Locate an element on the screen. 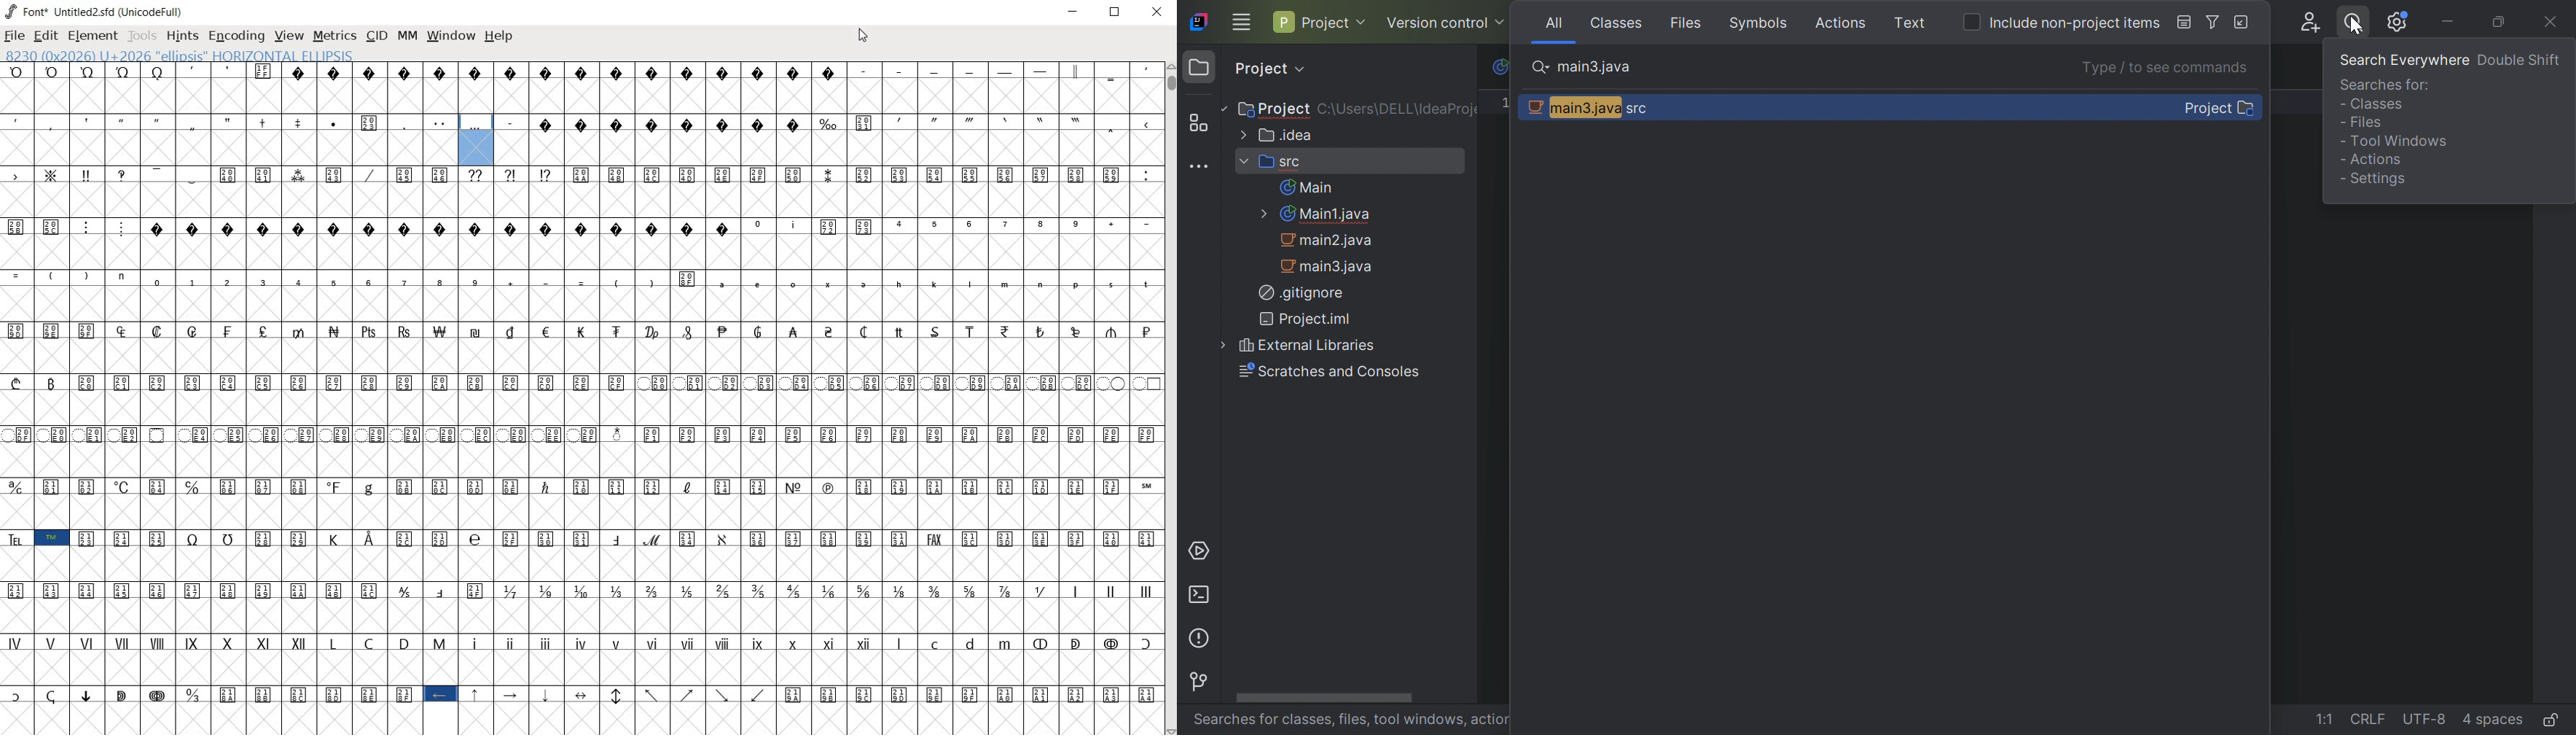 The width and height of the screenshot is (2576, 756). CLOSE is located at coordinates (1160, 12).